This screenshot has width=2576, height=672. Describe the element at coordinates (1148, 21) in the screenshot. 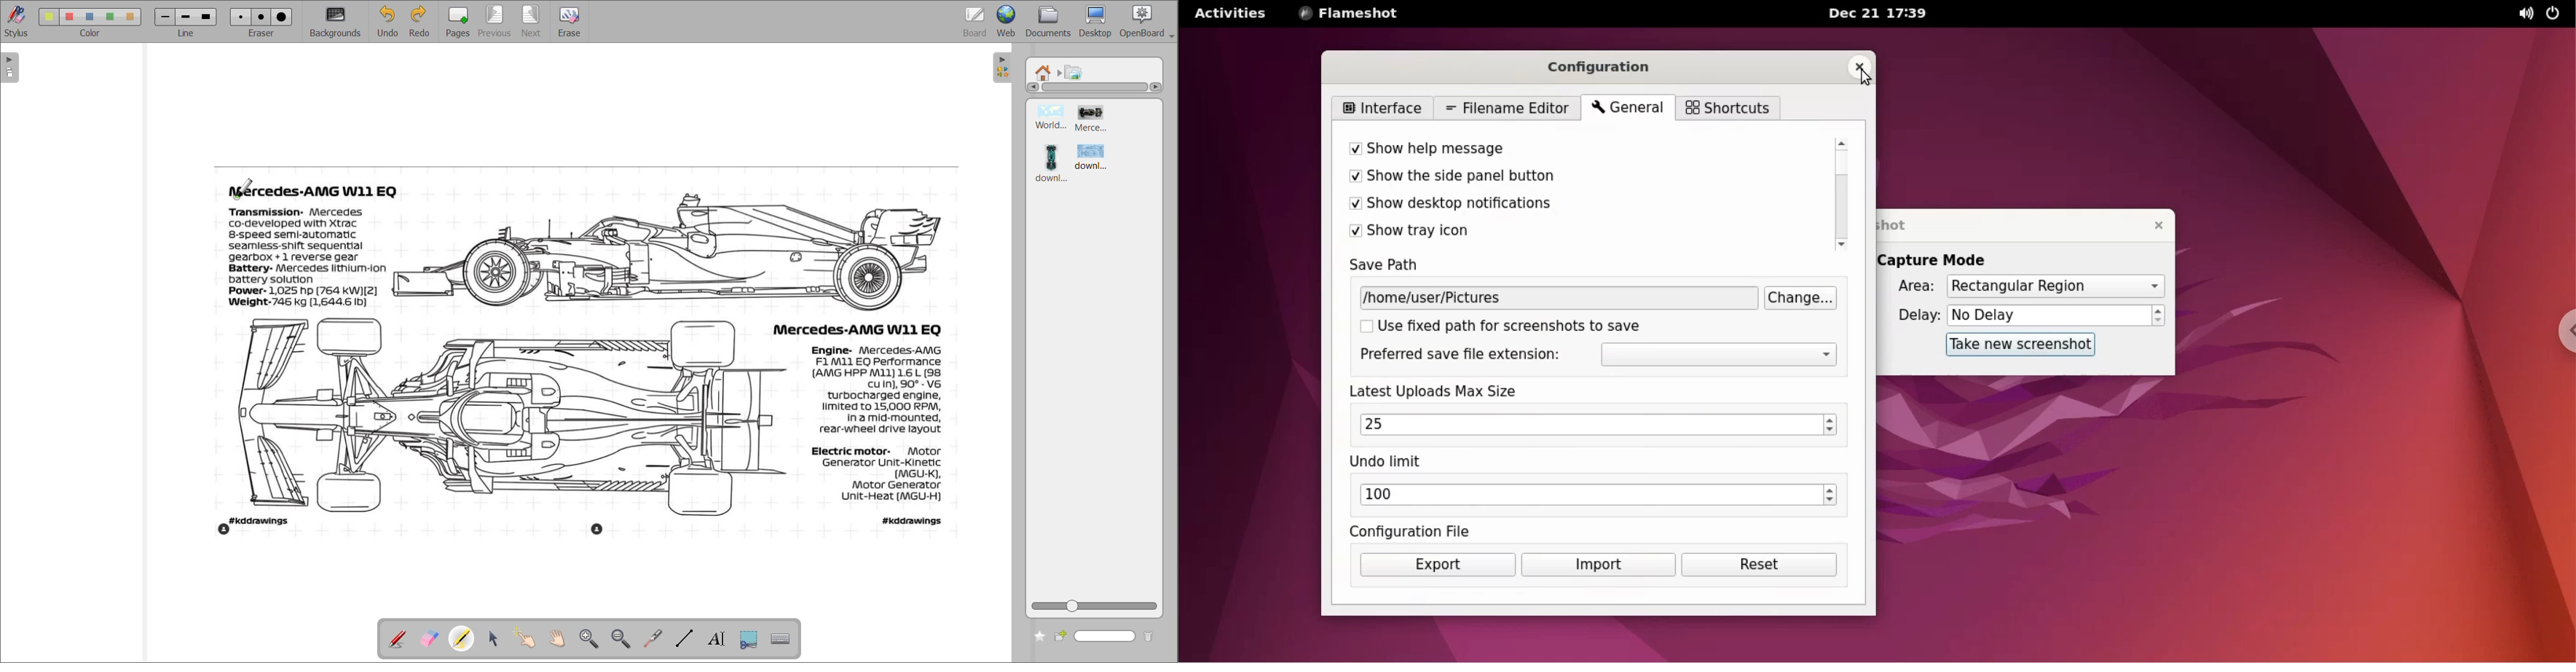

I see `openboard` at that location.